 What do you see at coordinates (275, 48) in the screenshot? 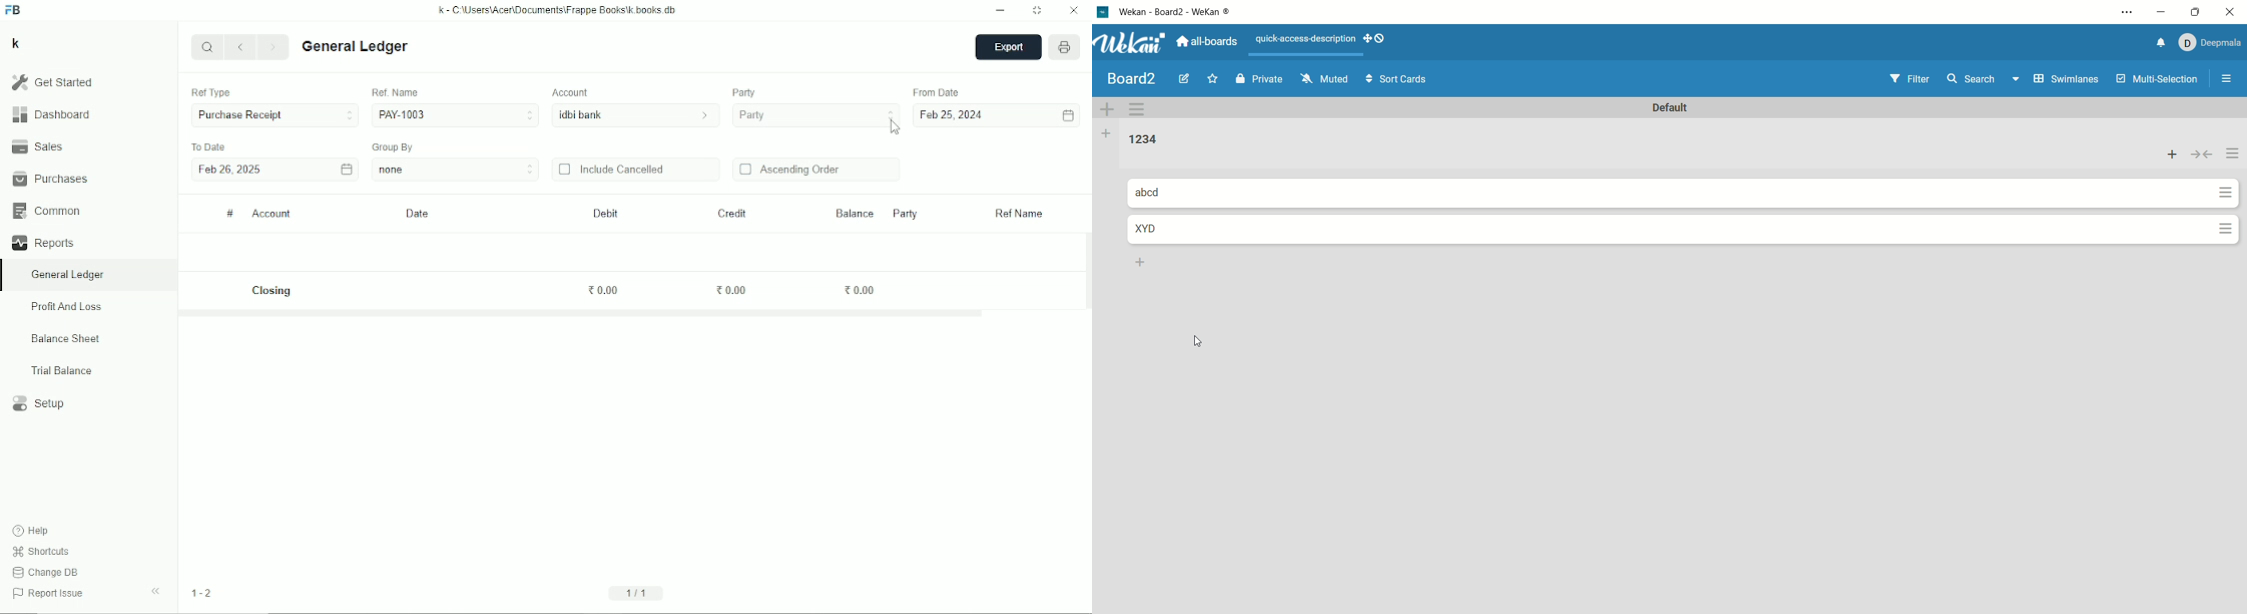
I see `Next` at bounding box center [275, 48].